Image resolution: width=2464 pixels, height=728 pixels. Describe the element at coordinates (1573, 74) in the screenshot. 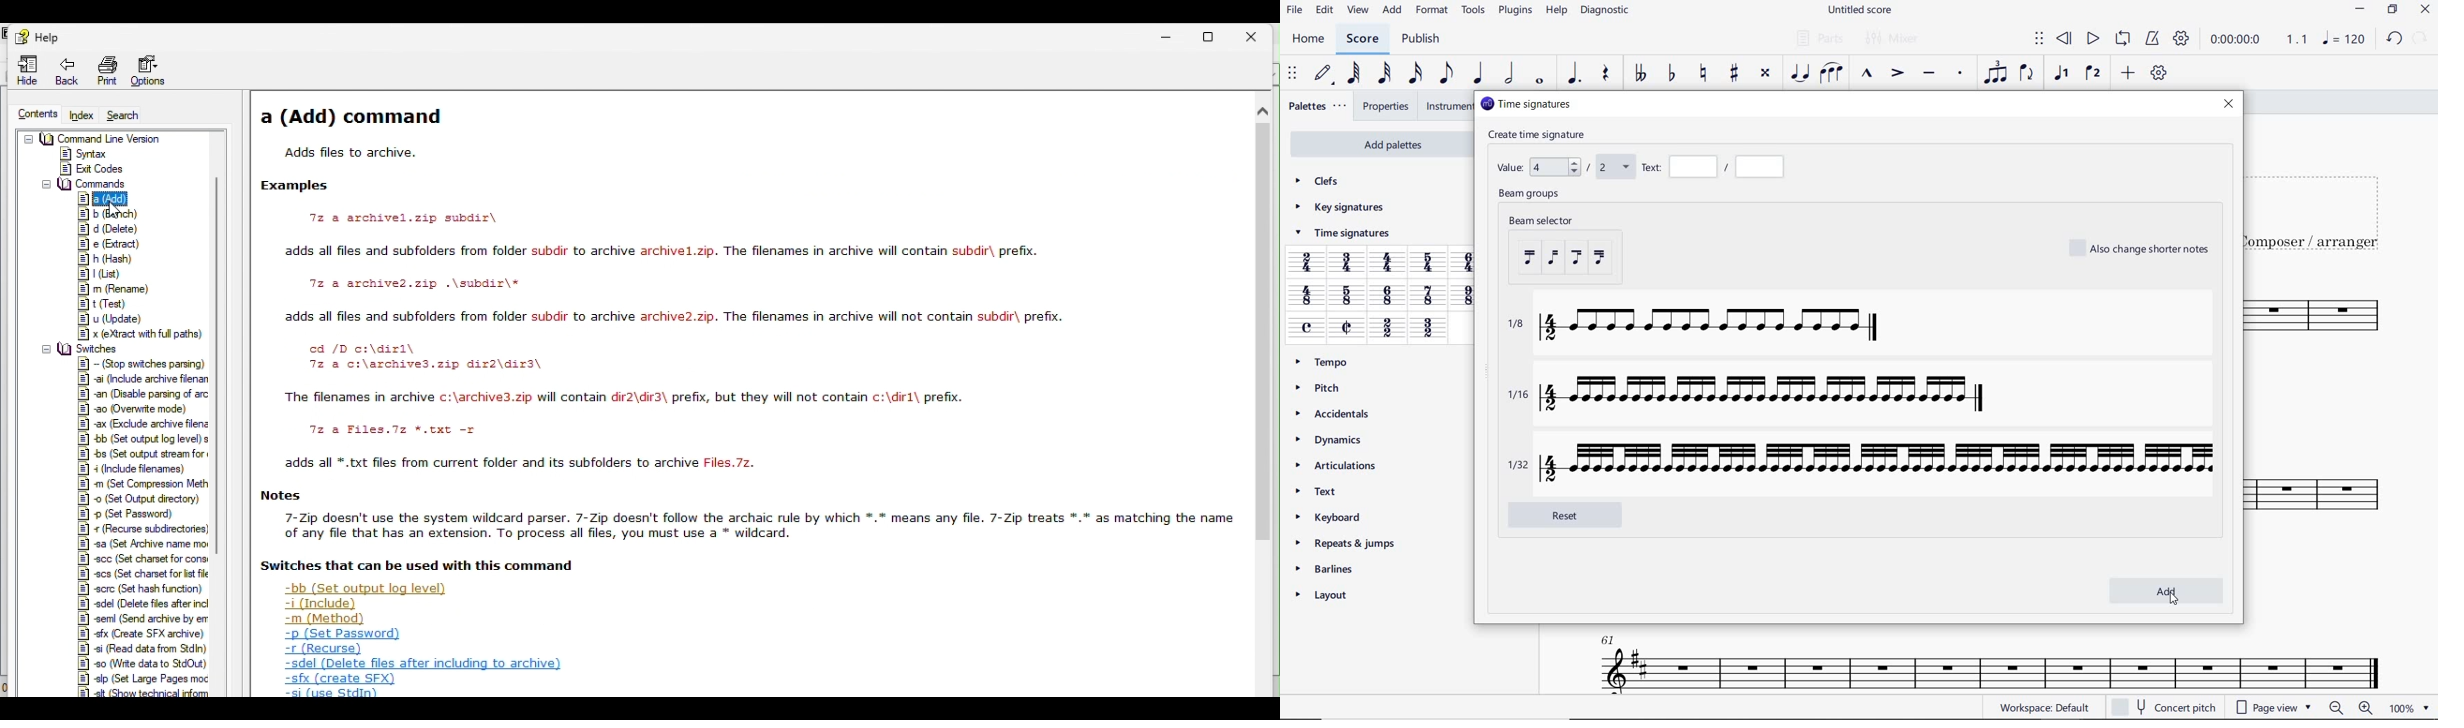

I see `AUGMENTATION DOT` at that location.